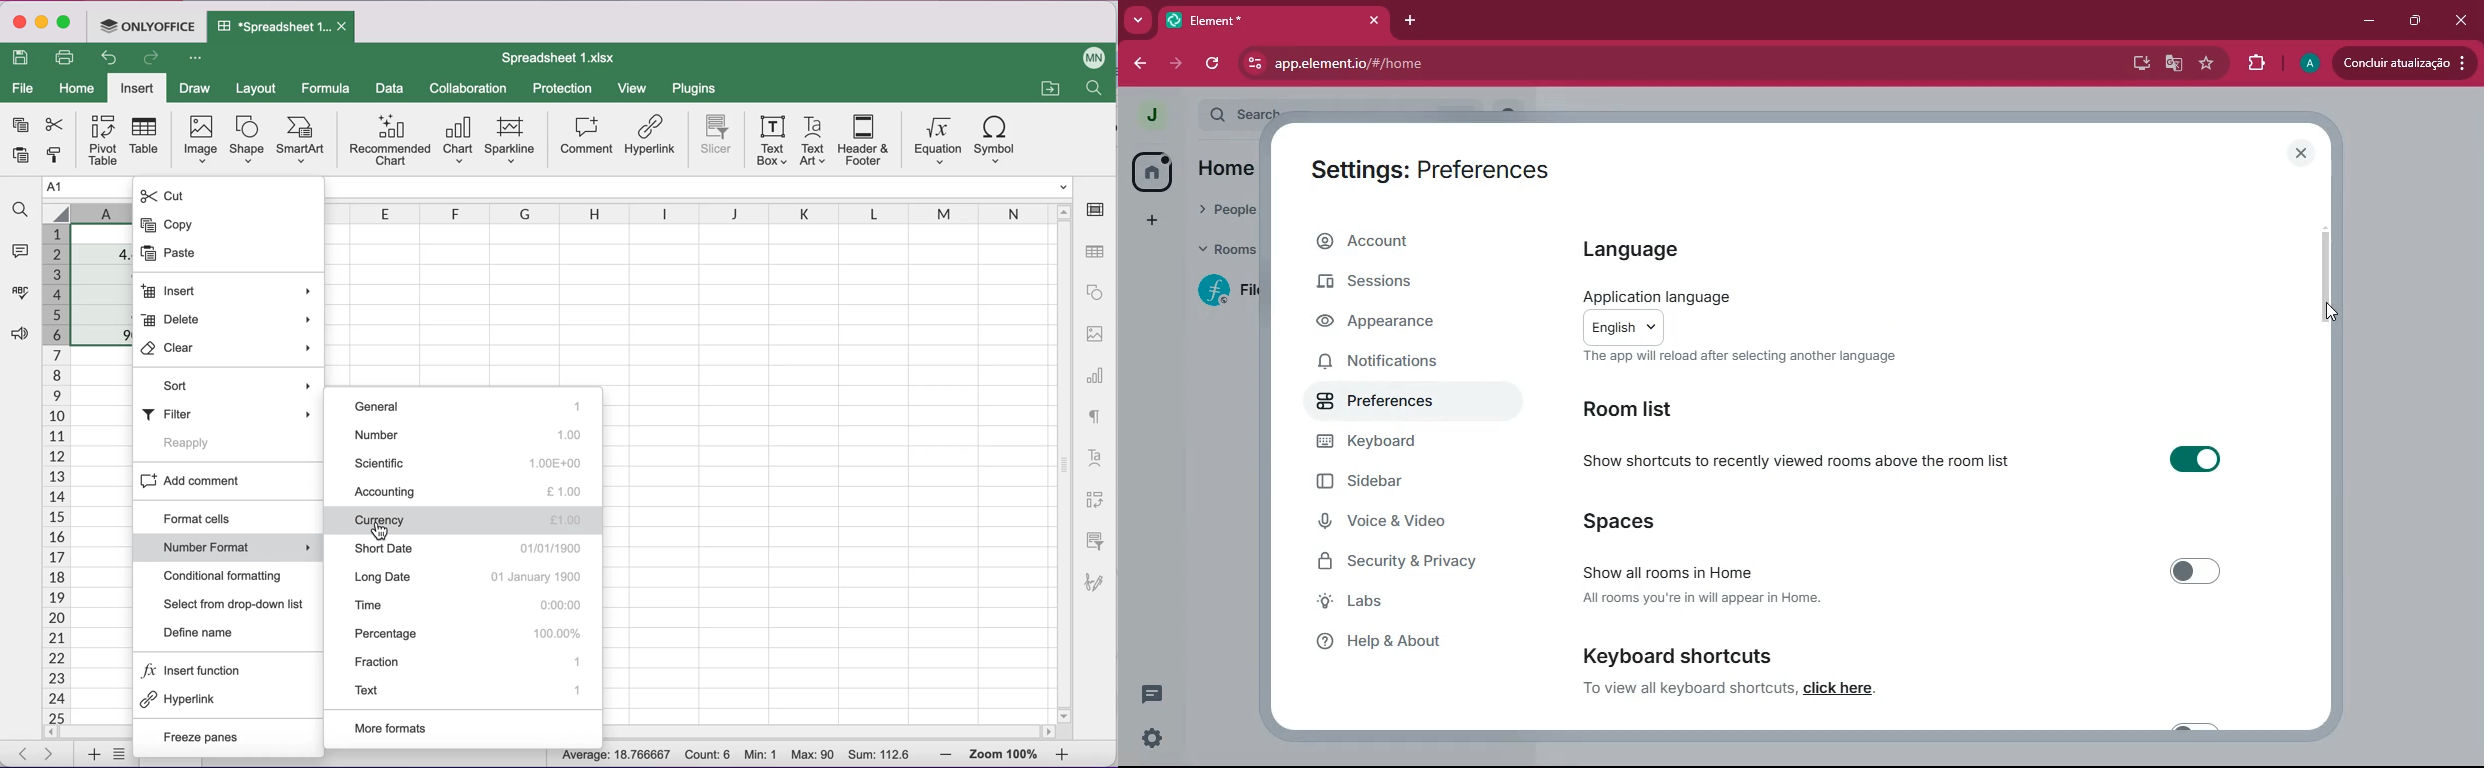 The width and height of the screenshot is (2492, 784). I want to click on header and footer, so click(863, 140).